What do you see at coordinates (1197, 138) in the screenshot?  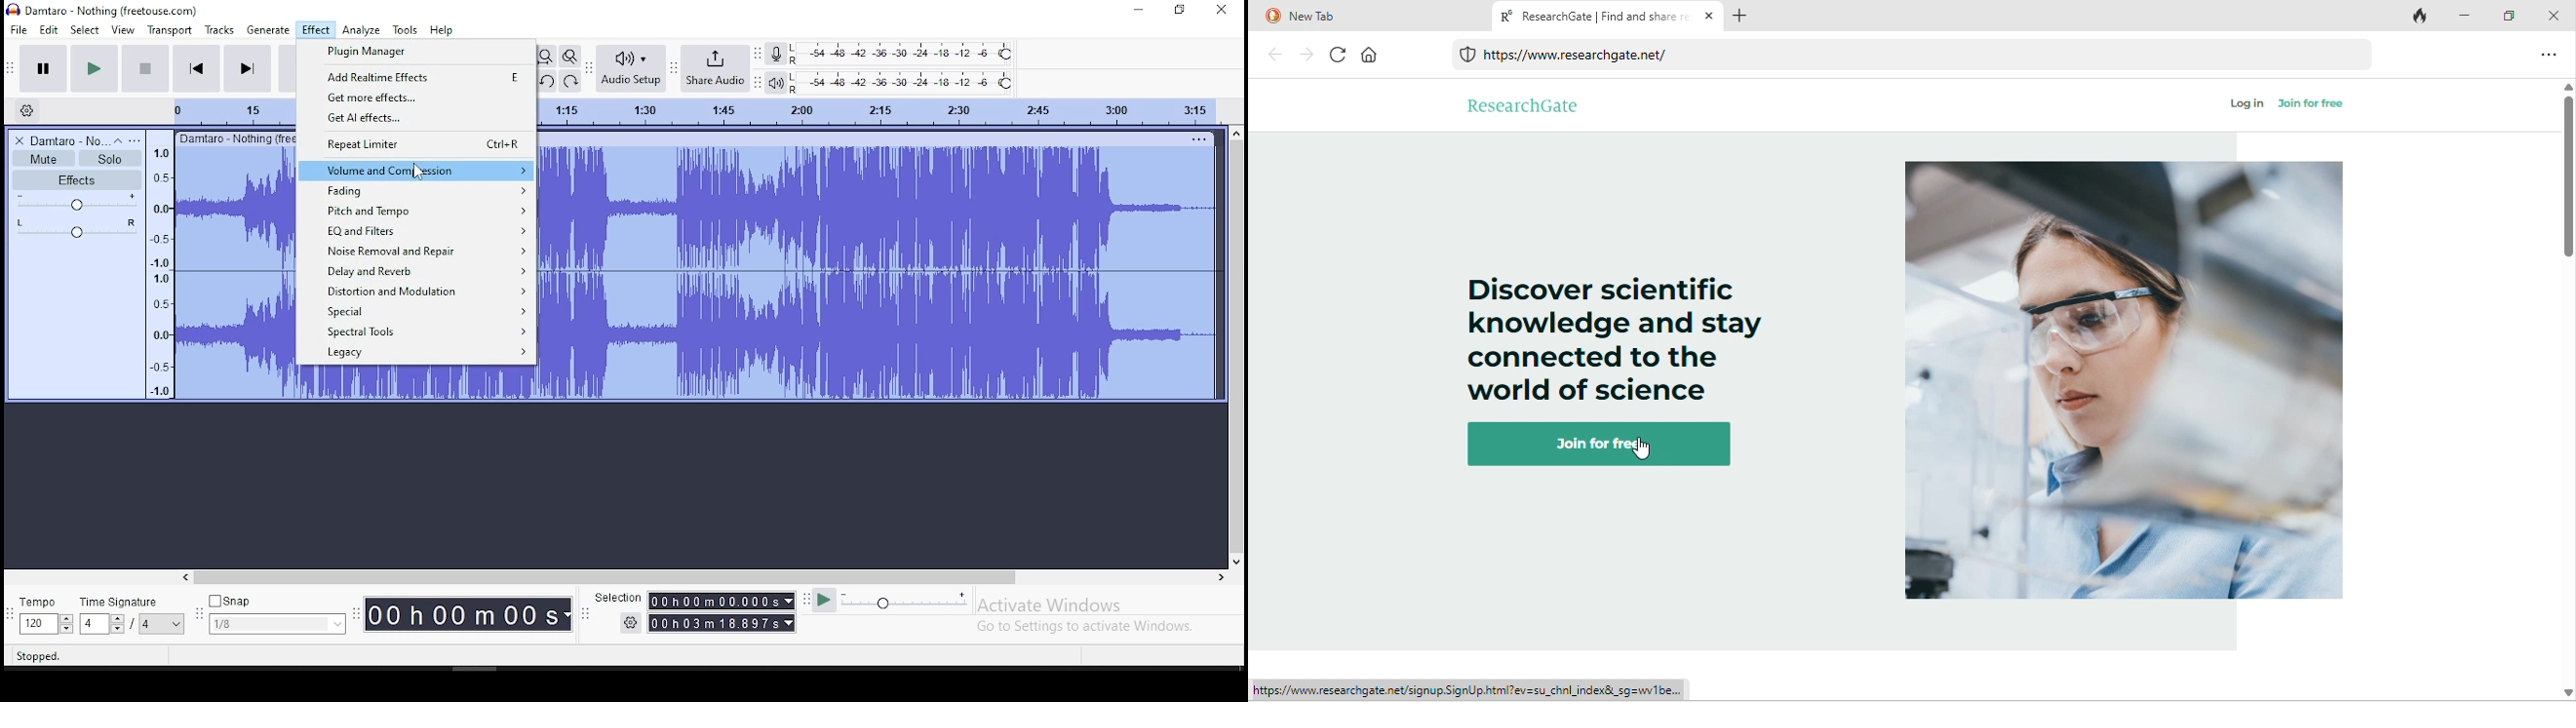 I see `track options` at bounding box center [1197, 138].